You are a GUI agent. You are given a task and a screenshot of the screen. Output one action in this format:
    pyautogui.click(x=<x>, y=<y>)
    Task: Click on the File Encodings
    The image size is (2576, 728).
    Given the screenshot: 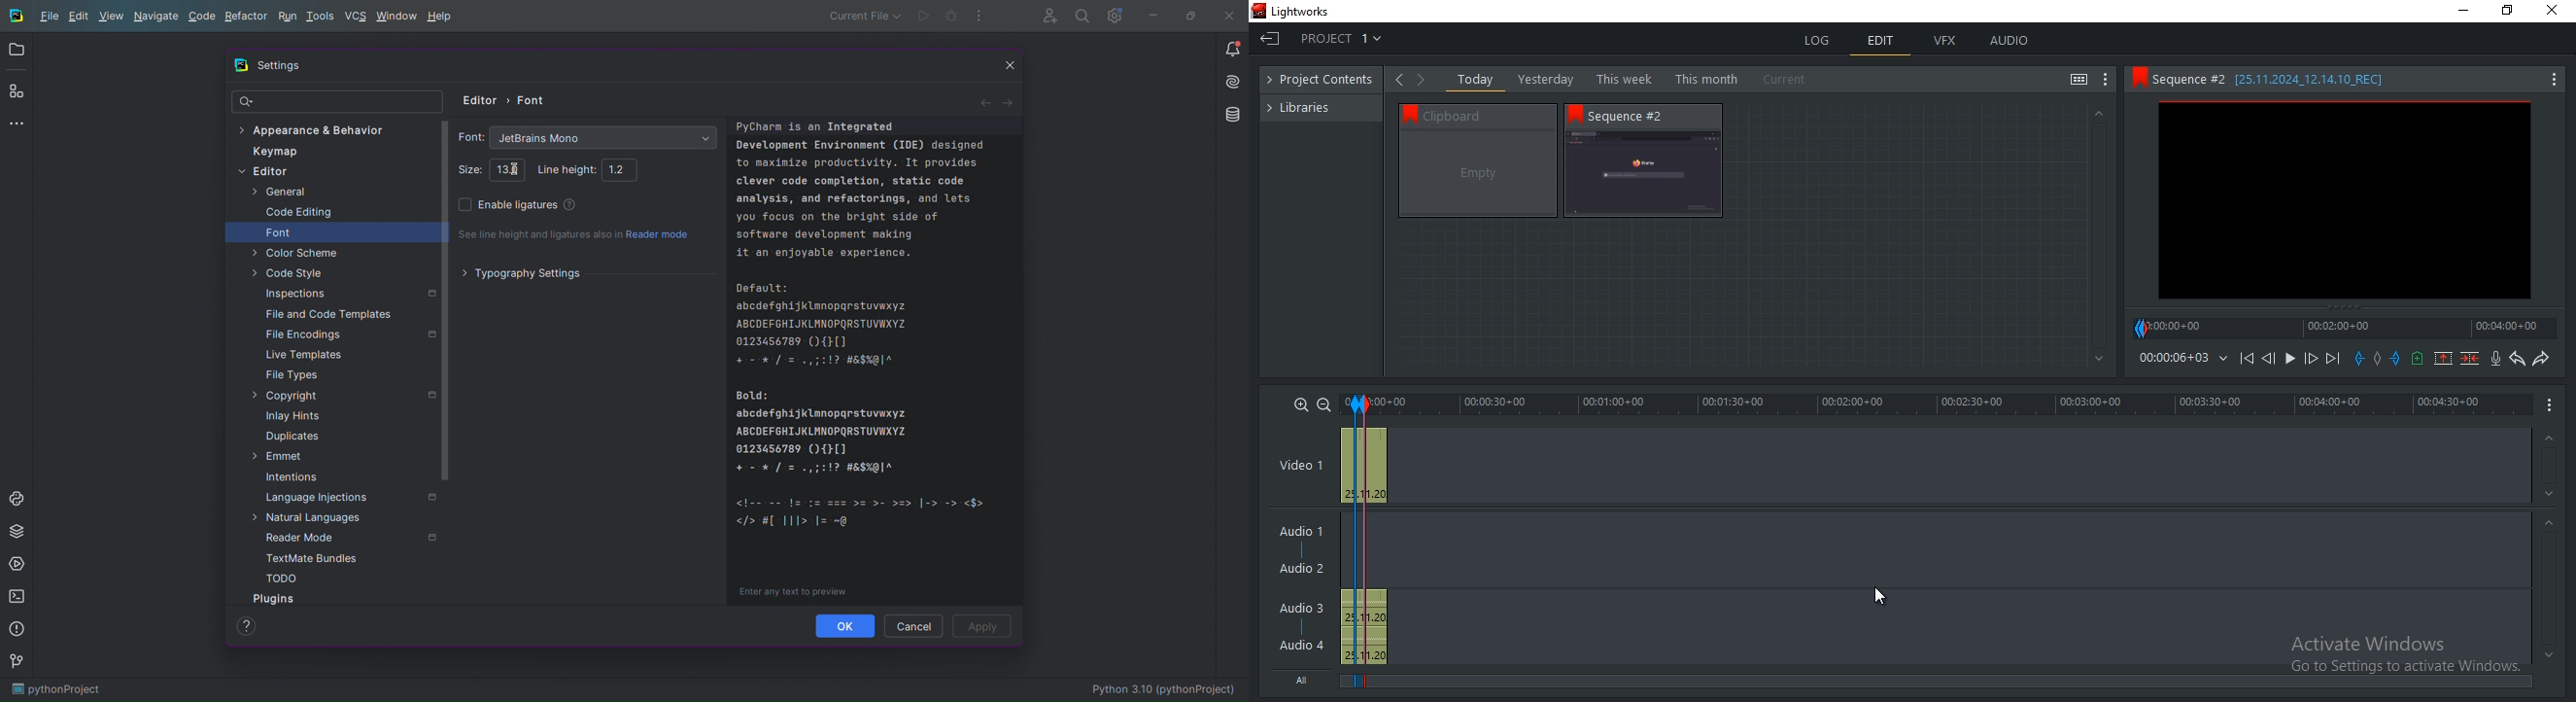 What is the action you would take?
    pyautogui.click(x=349, y=334)
    